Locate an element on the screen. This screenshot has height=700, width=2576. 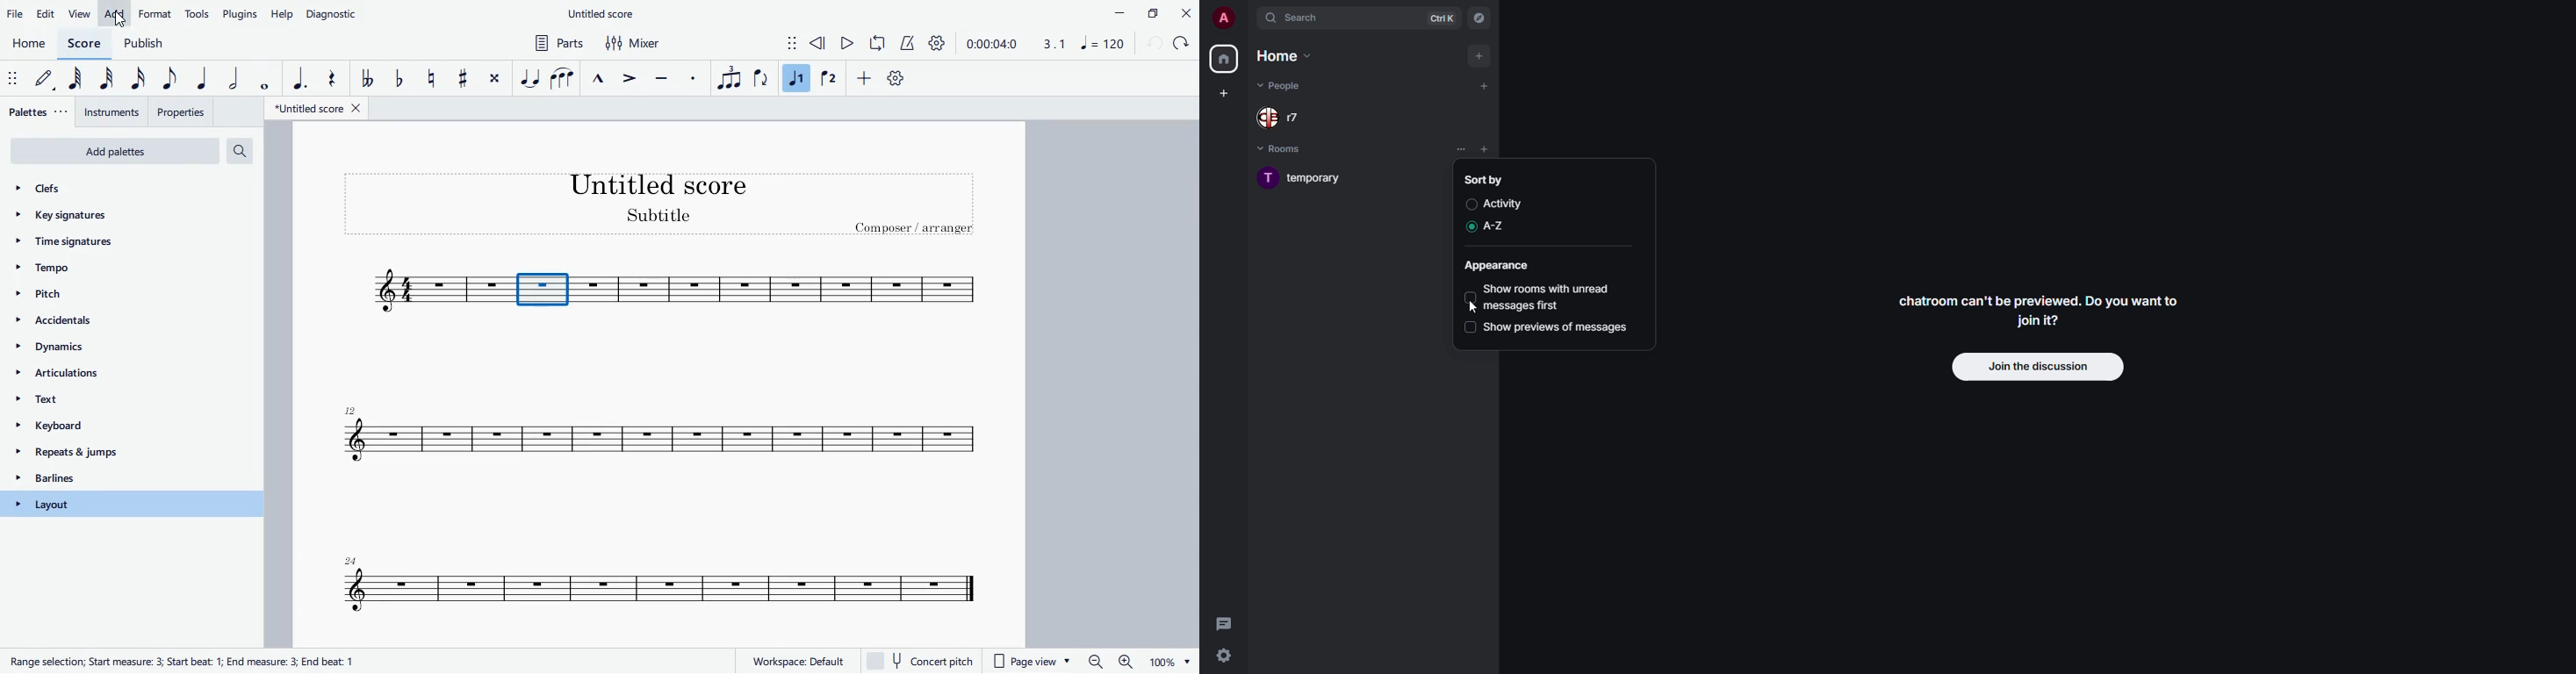
appearance is located at coordinates (1498, 265).